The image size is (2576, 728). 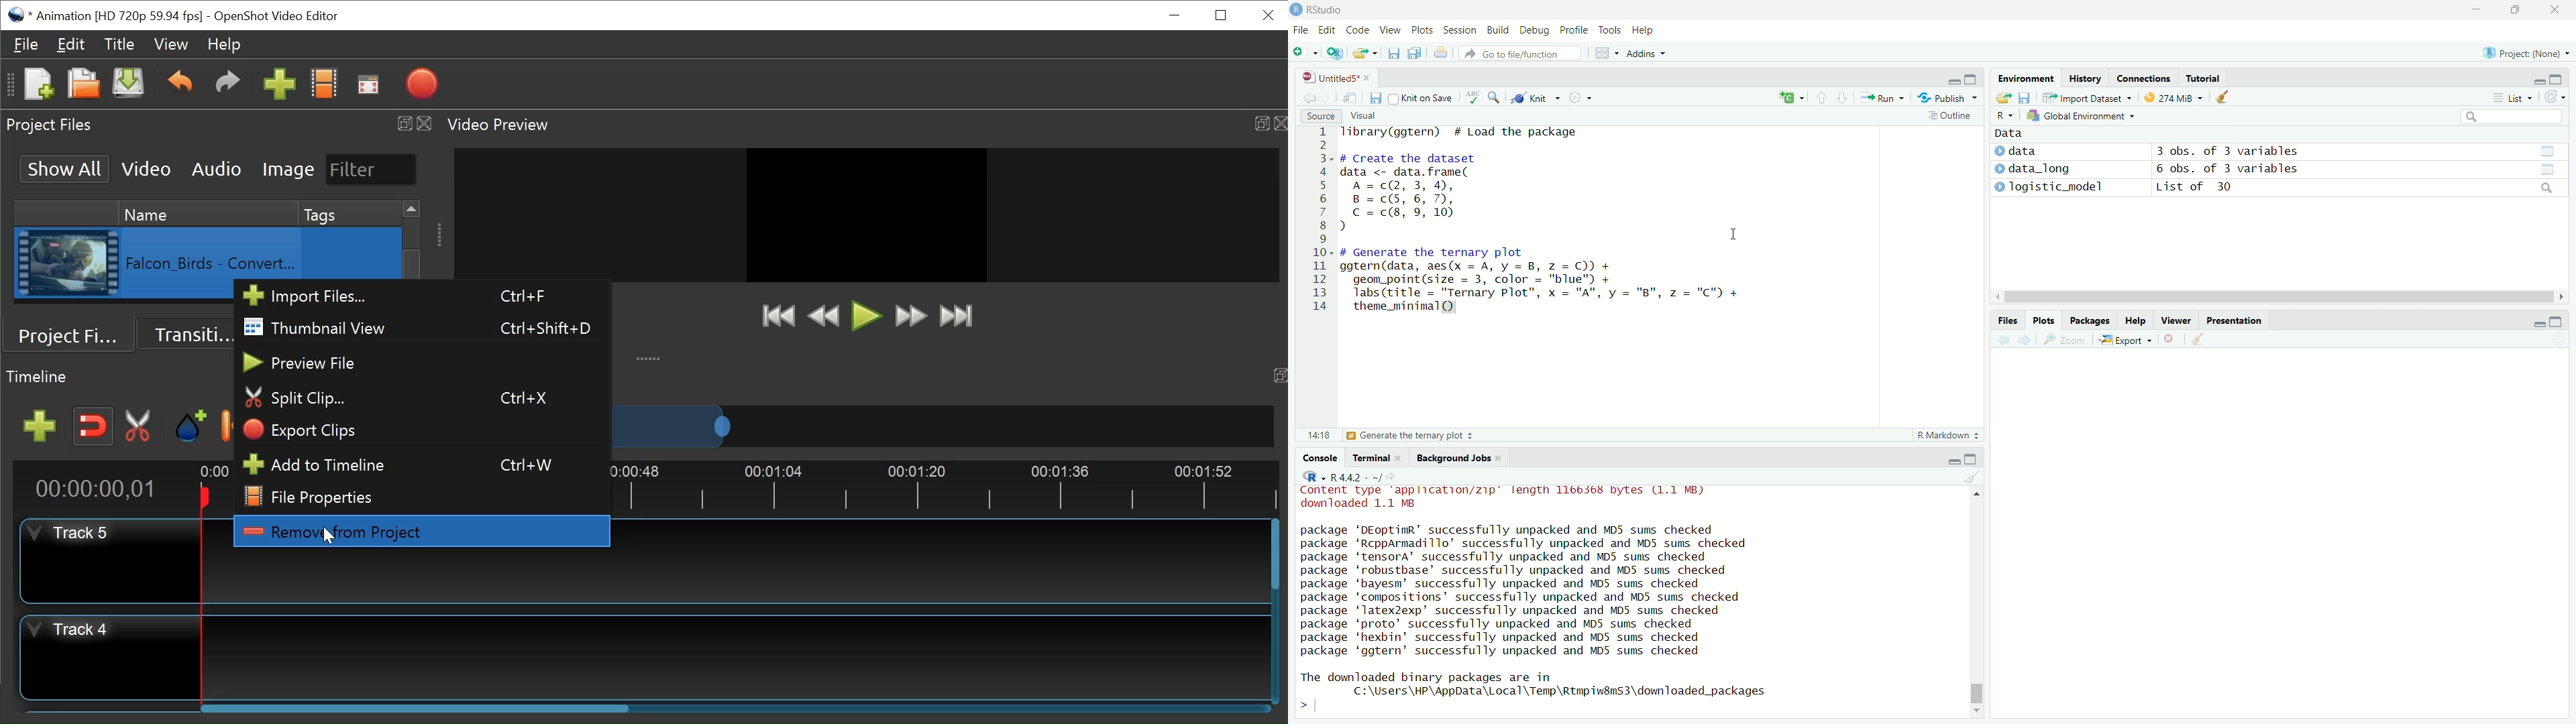 What do you see at coordinates (1319, 116) in the screenshot?
I see `Source` at bounding box center [1319, 116].